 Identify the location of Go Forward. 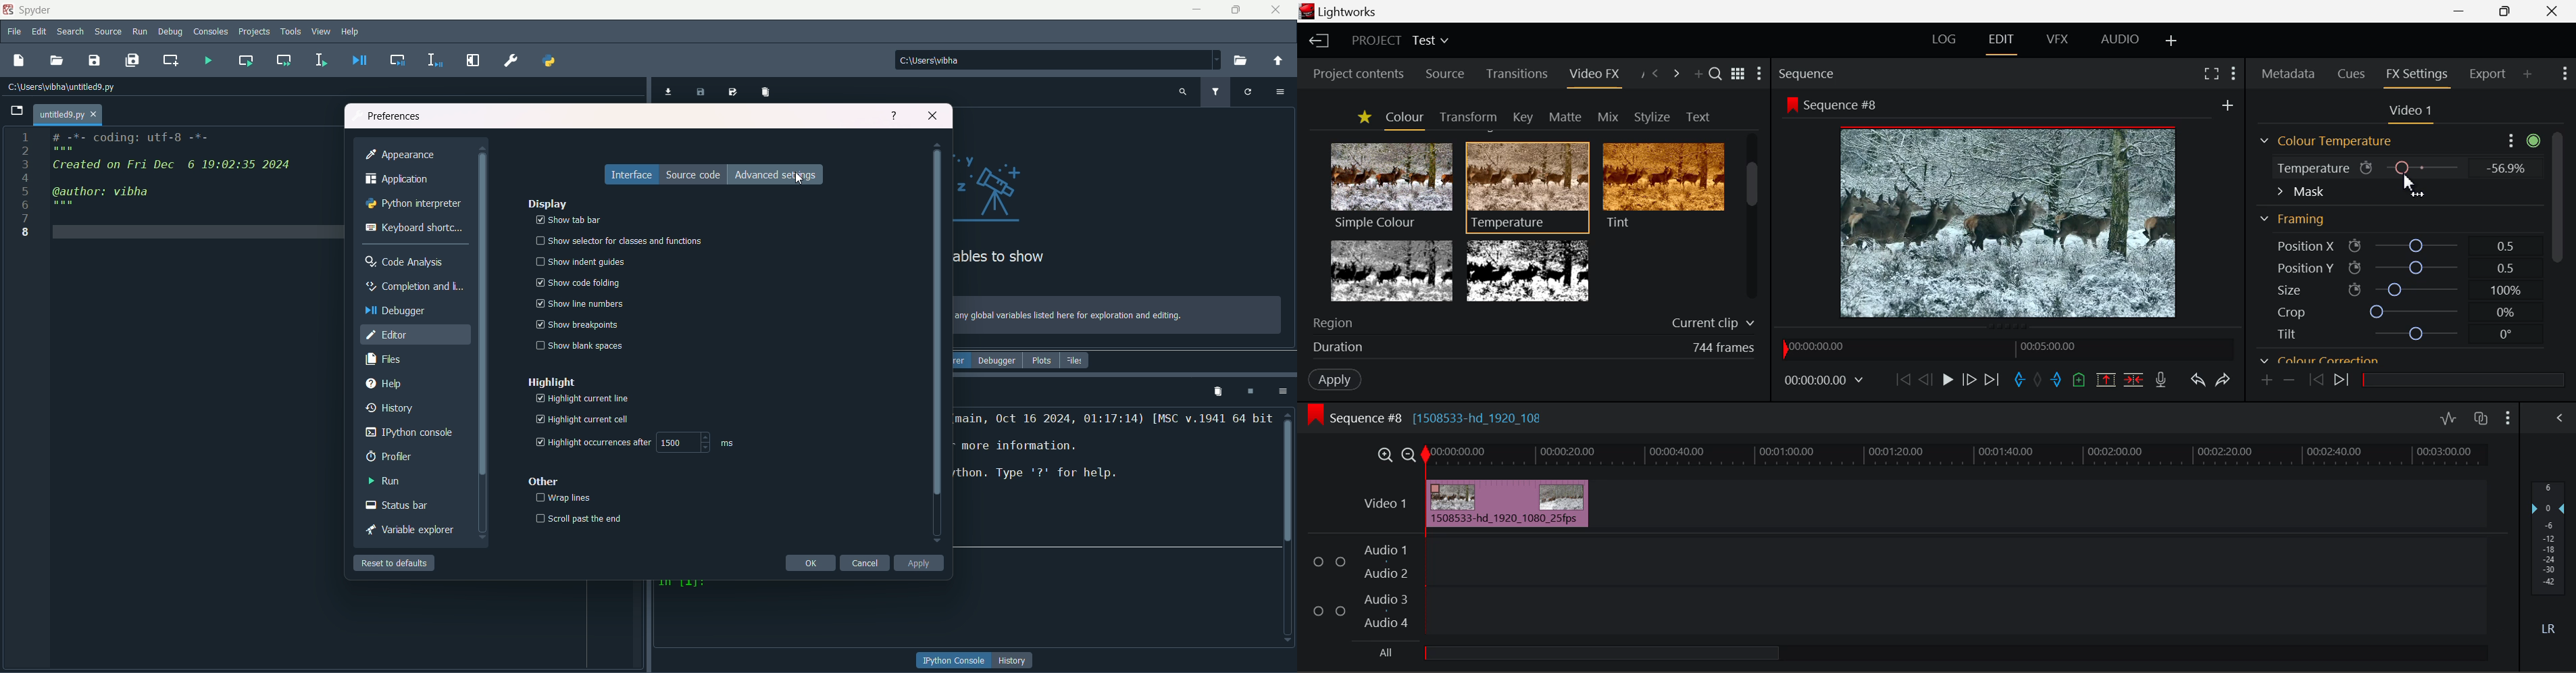
(1969, 380).